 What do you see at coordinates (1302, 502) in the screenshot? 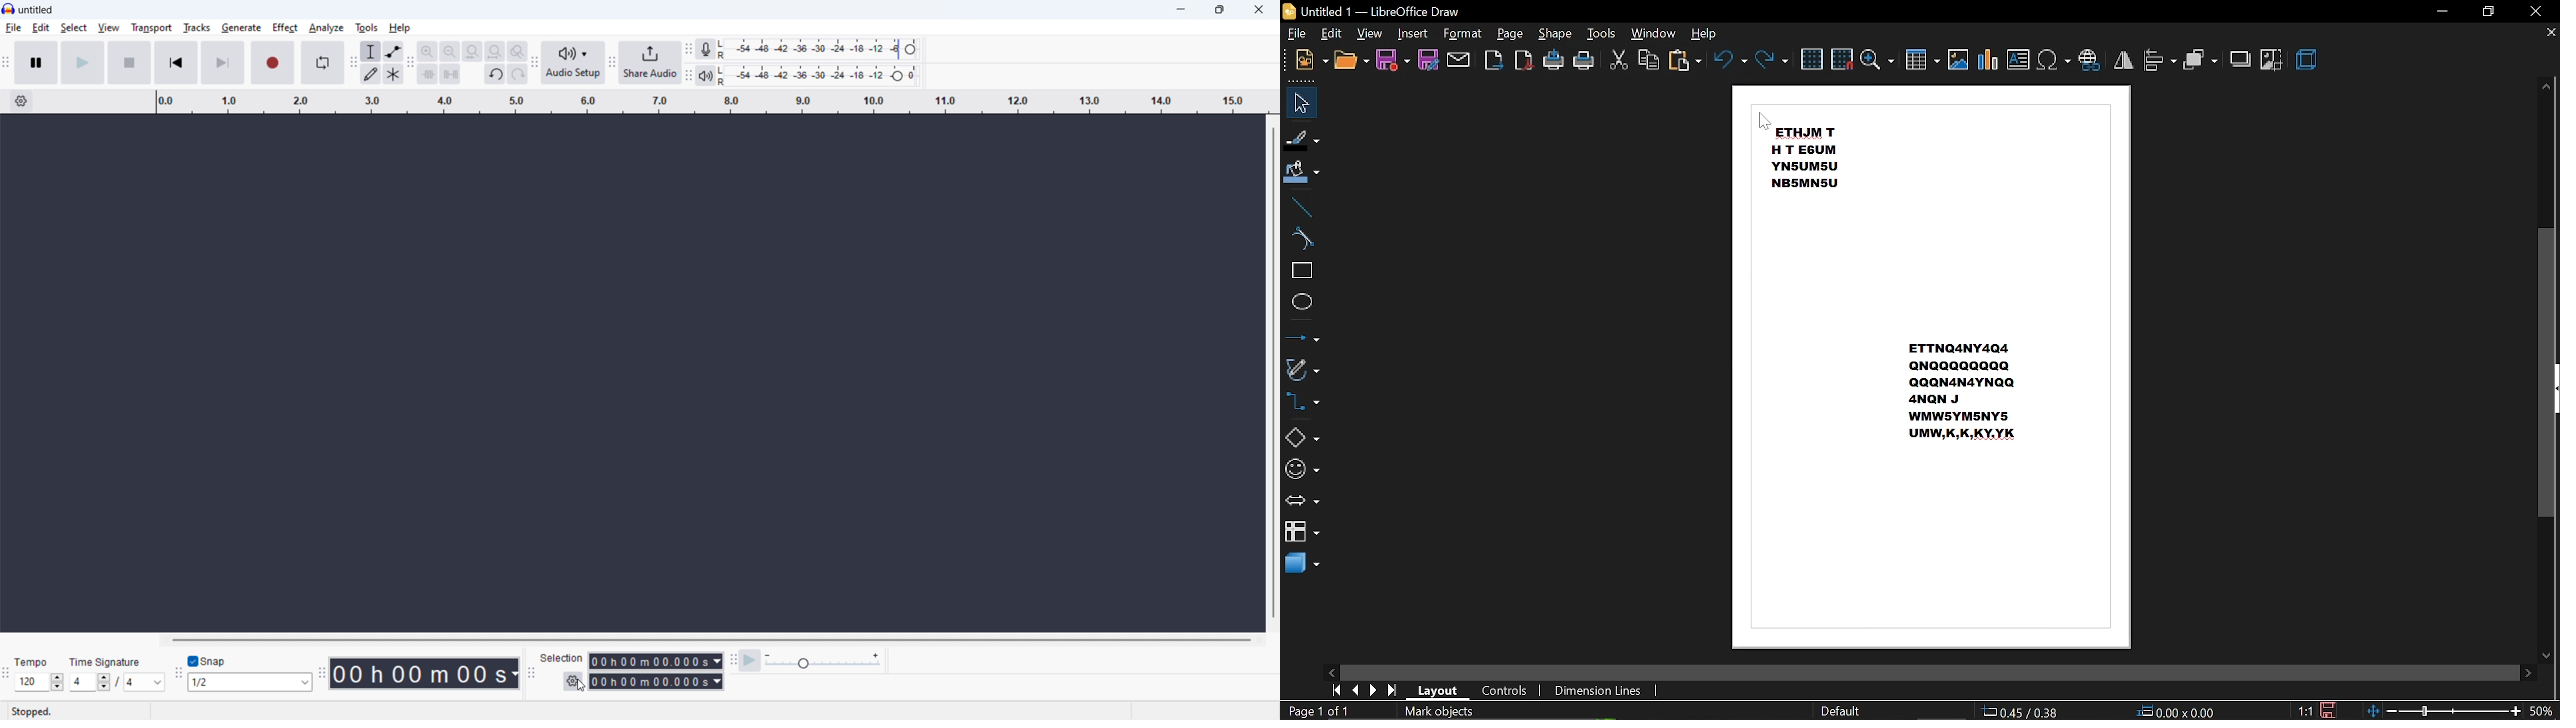
I see `arrows` at bounding box center [1302, 502].